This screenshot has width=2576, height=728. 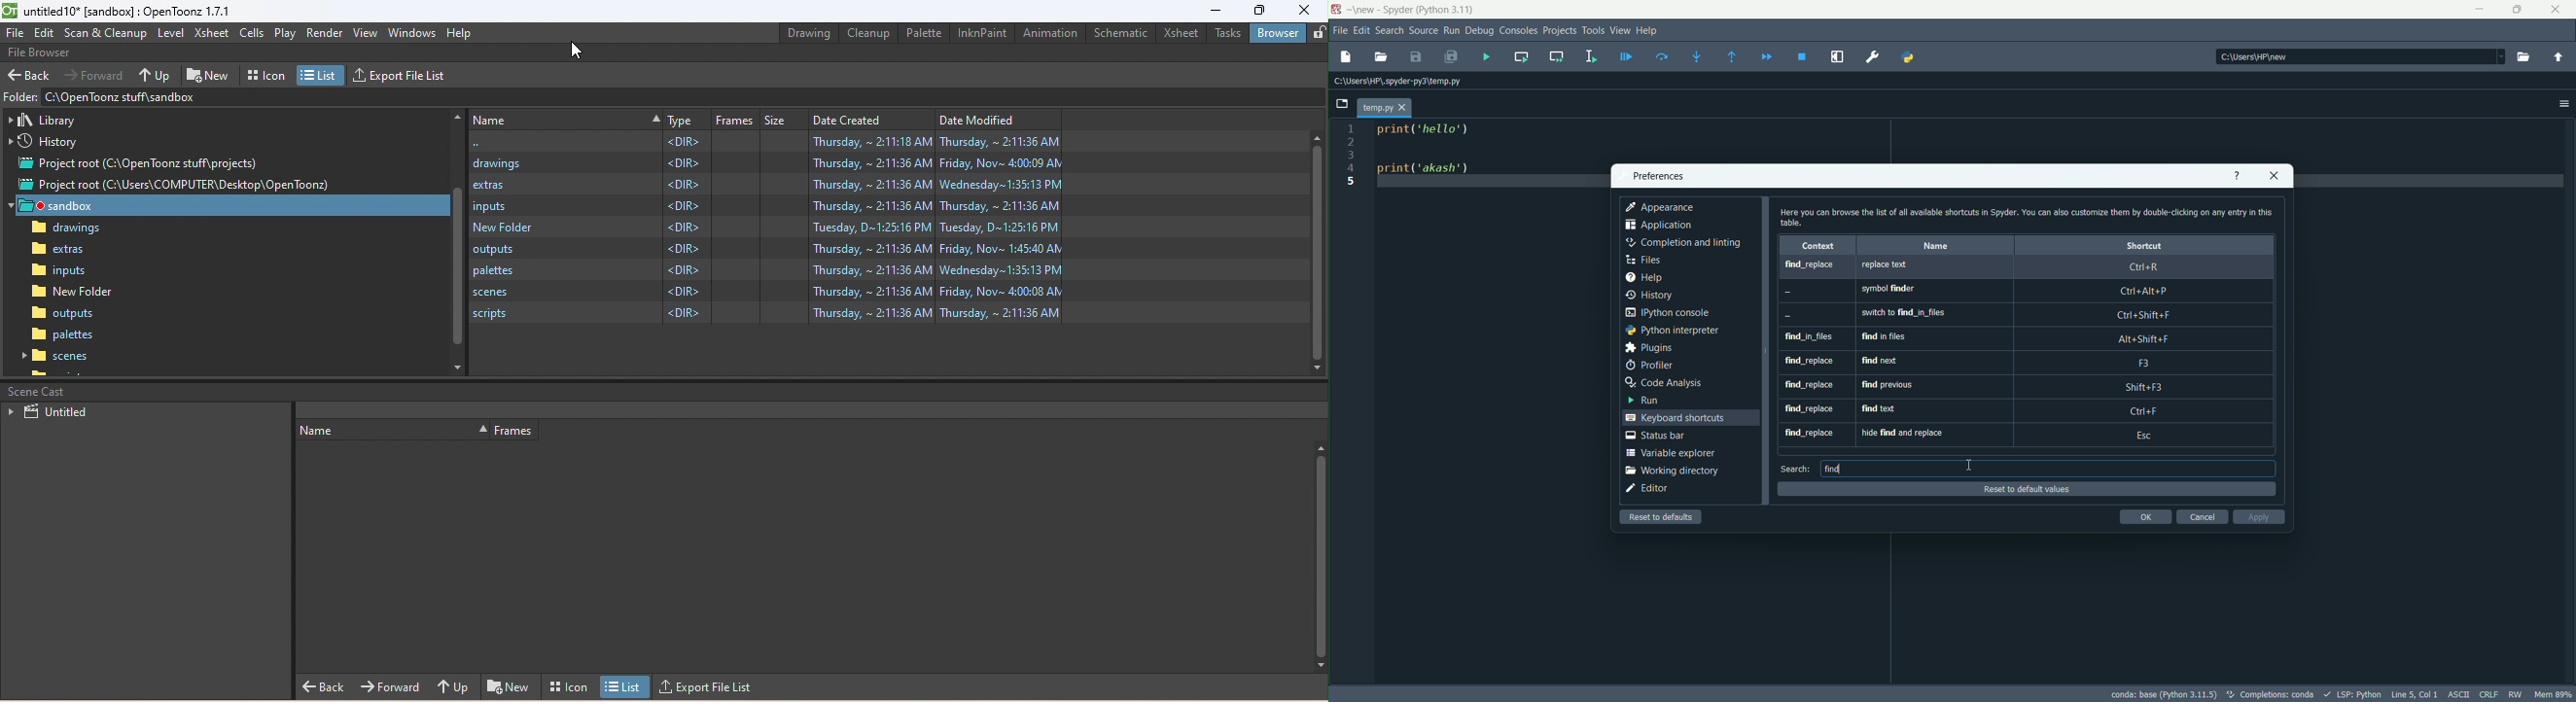 What do you see at coordinates (456, 684) in the screenshot?
I see `Up` at bounding box center [456, 684].